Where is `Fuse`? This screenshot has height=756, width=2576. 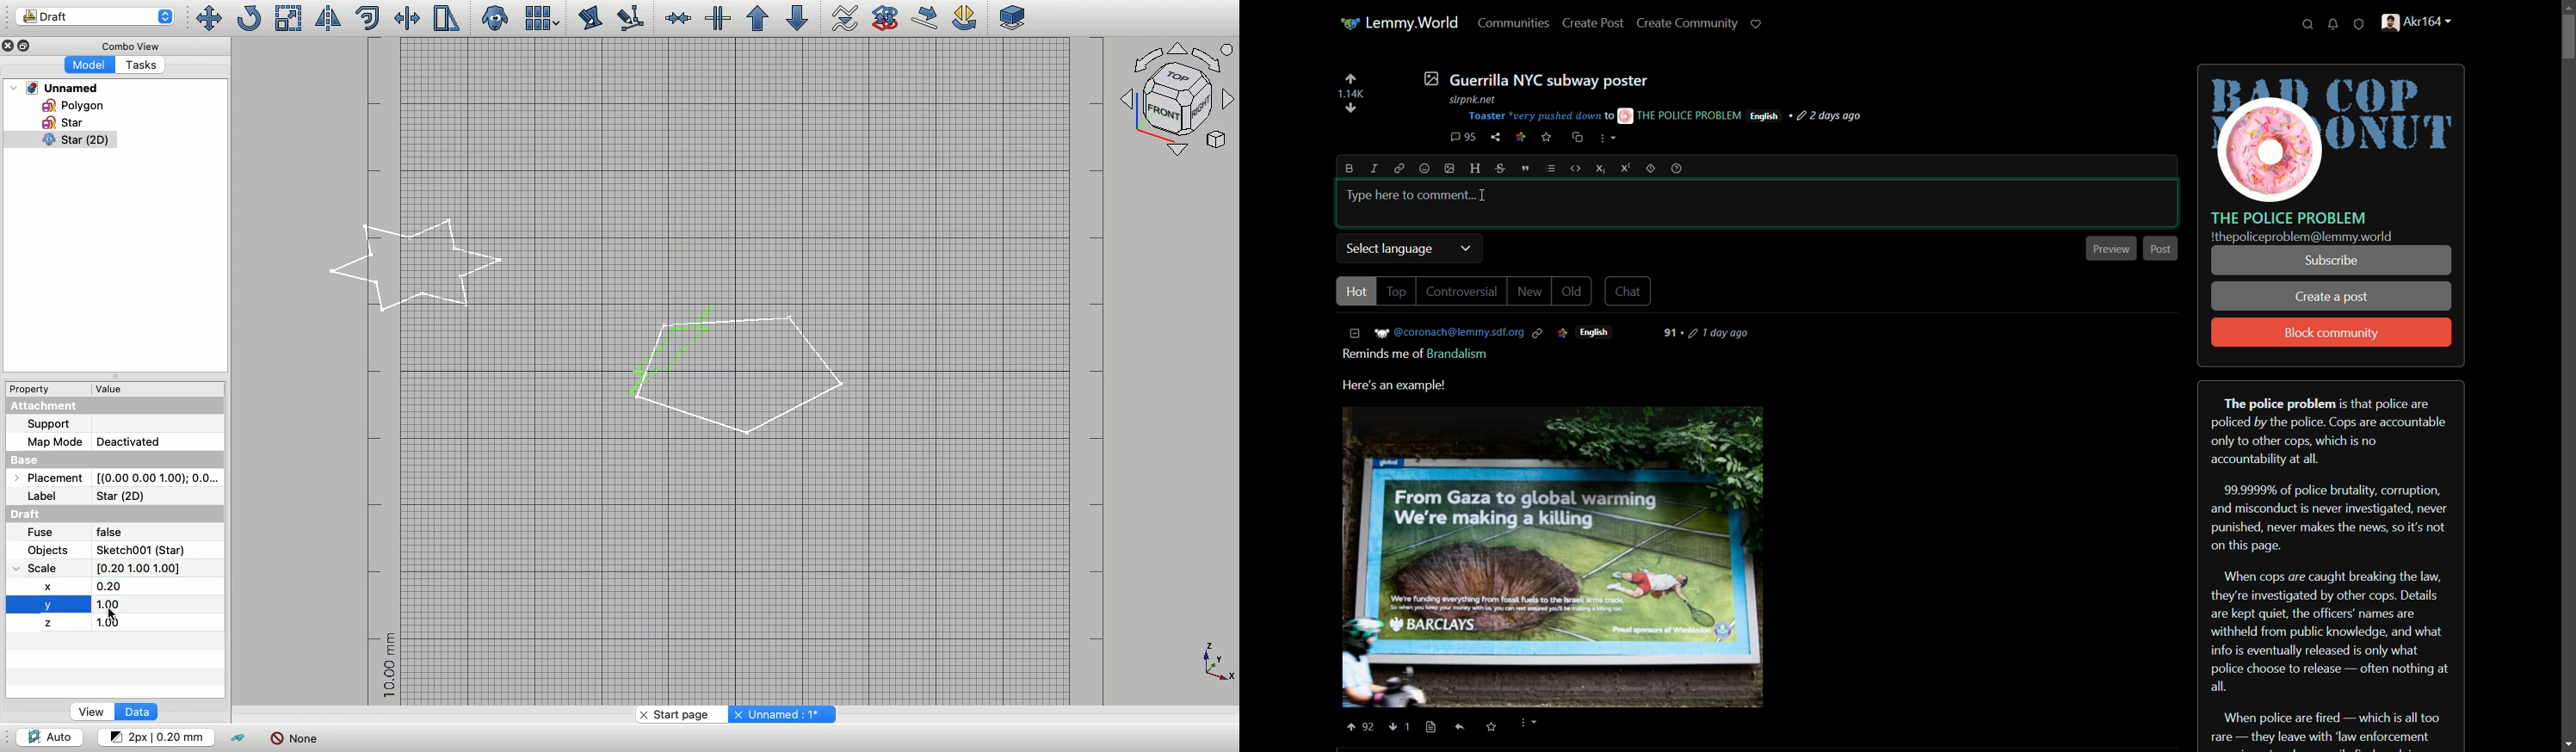
Fuse is located at coordinates (41, 533).